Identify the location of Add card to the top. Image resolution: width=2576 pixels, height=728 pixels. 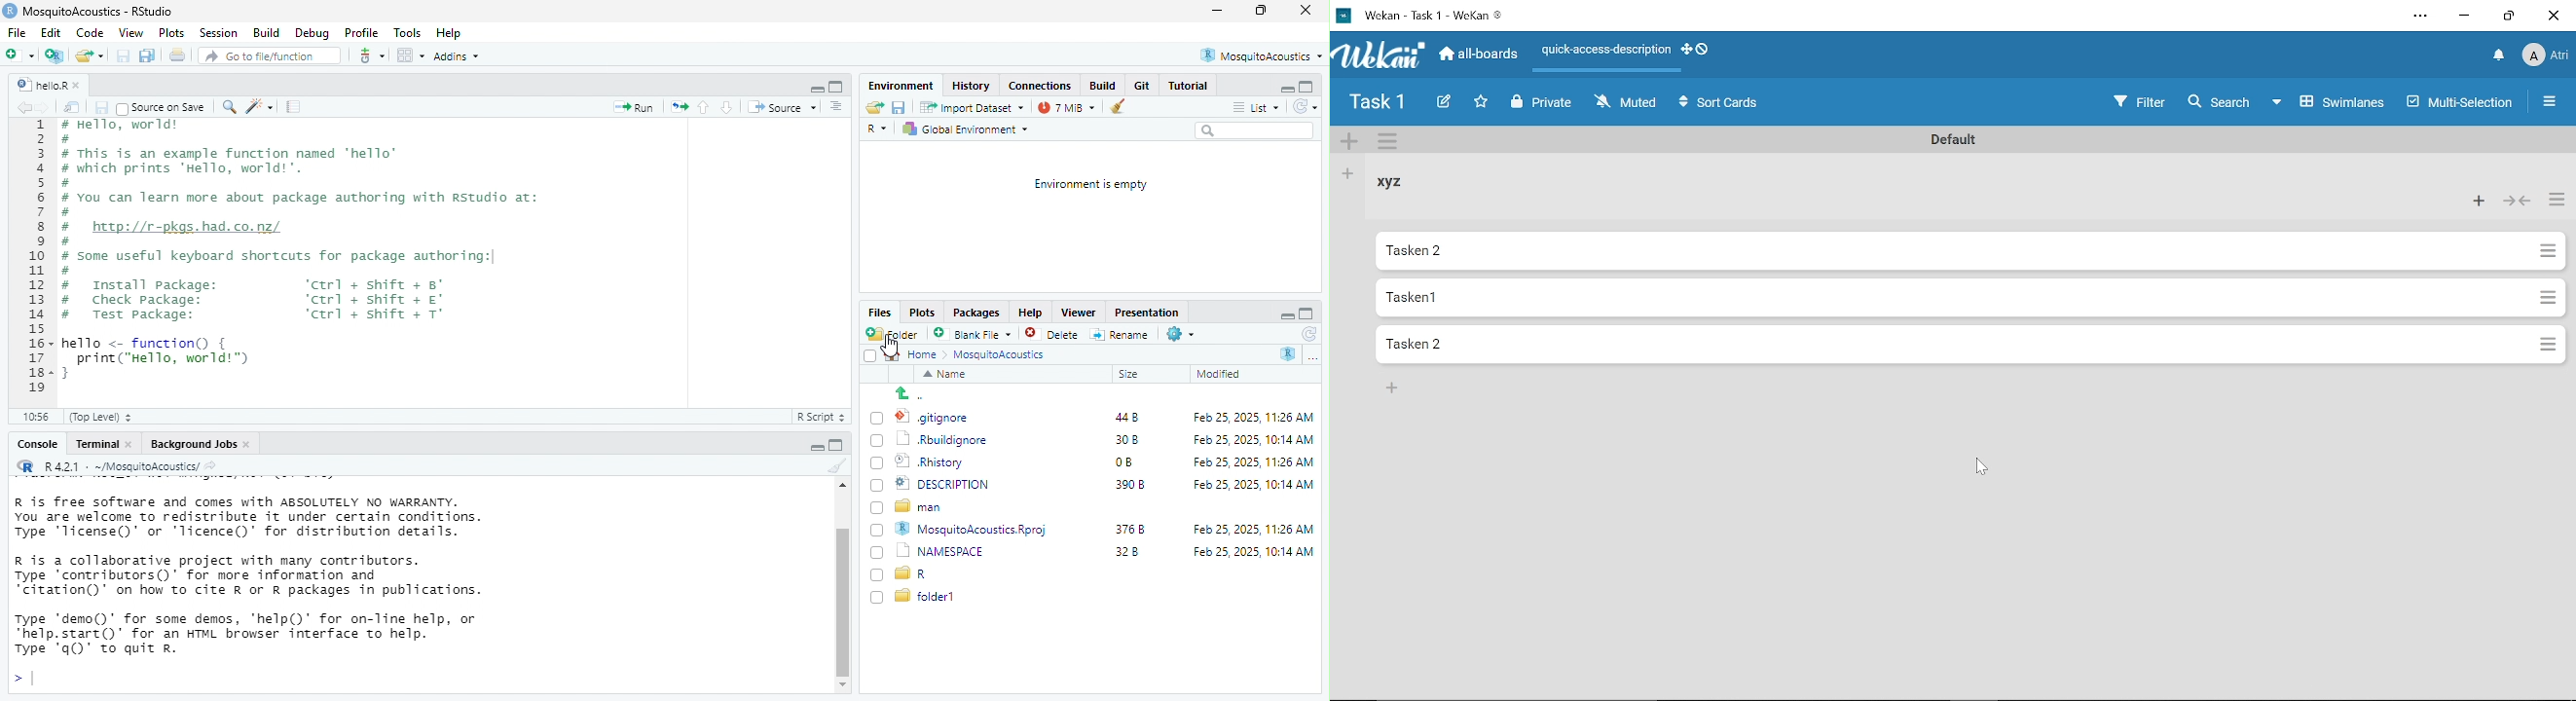
(2479, 201).